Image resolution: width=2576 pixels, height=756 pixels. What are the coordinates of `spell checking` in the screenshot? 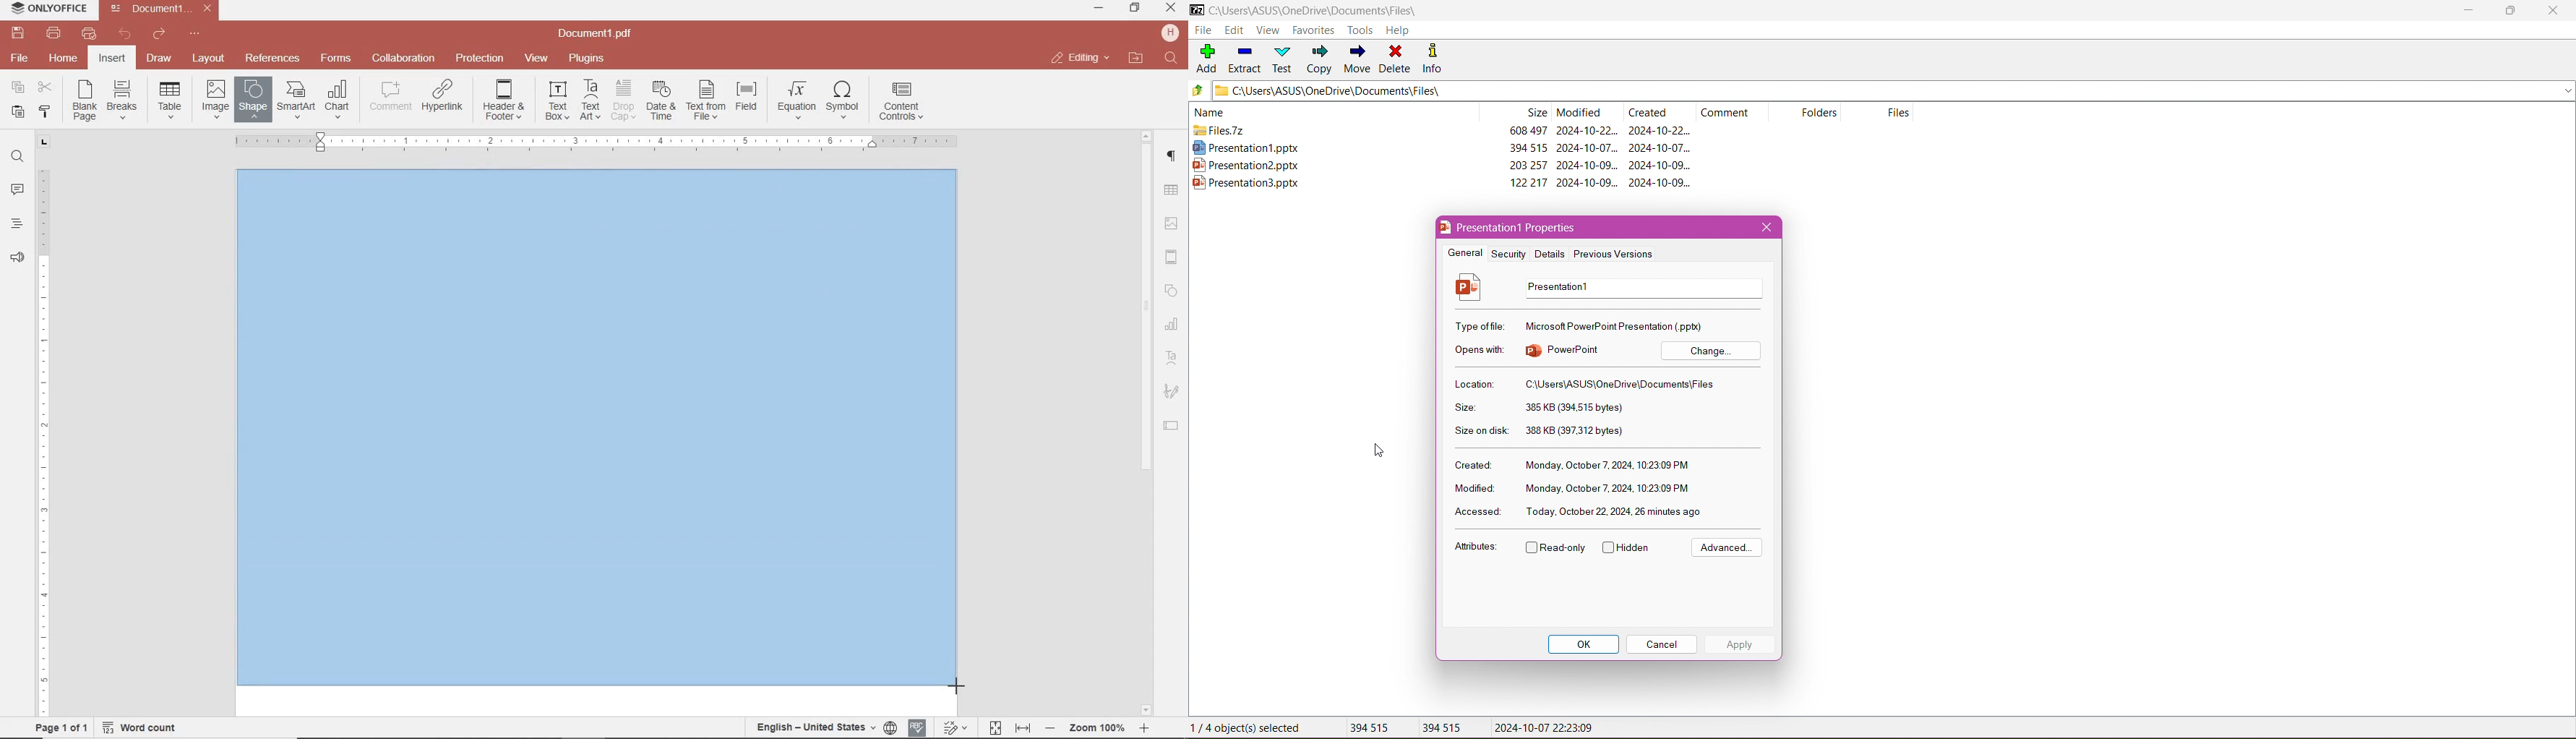 It's located at (918, 728).